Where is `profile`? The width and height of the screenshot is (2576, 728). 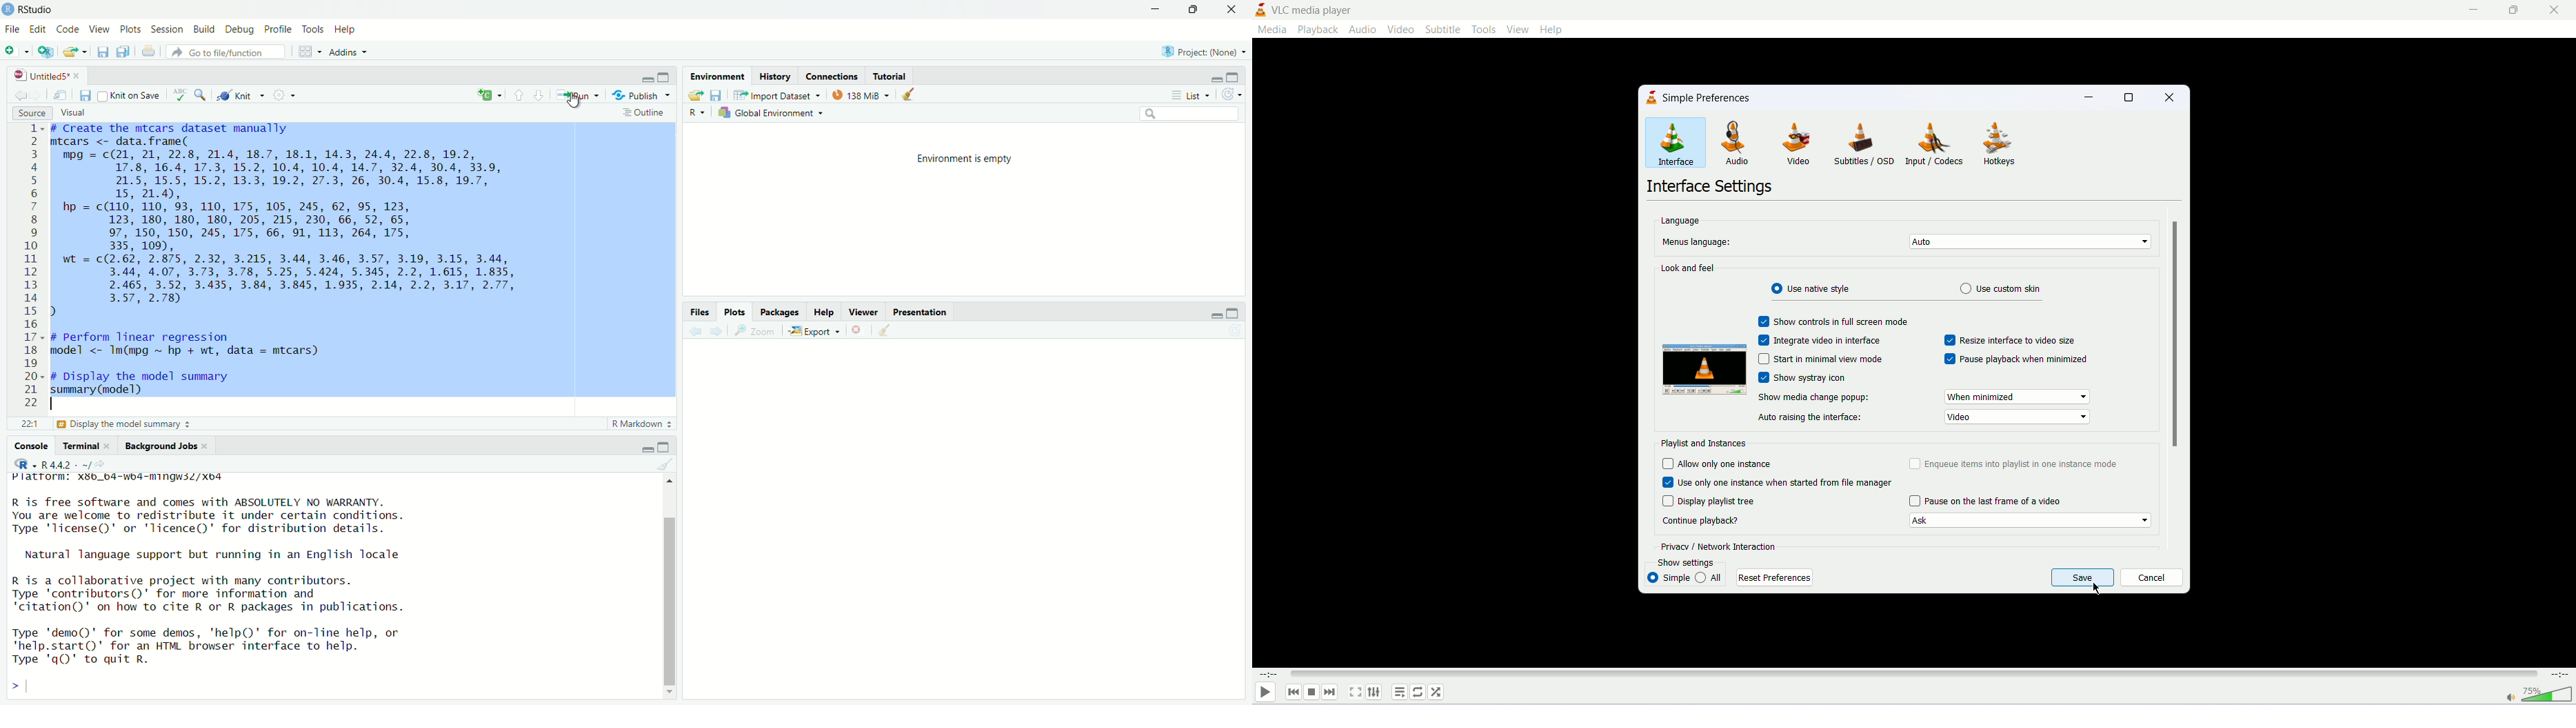
profile is located at coordinates (279, 29).